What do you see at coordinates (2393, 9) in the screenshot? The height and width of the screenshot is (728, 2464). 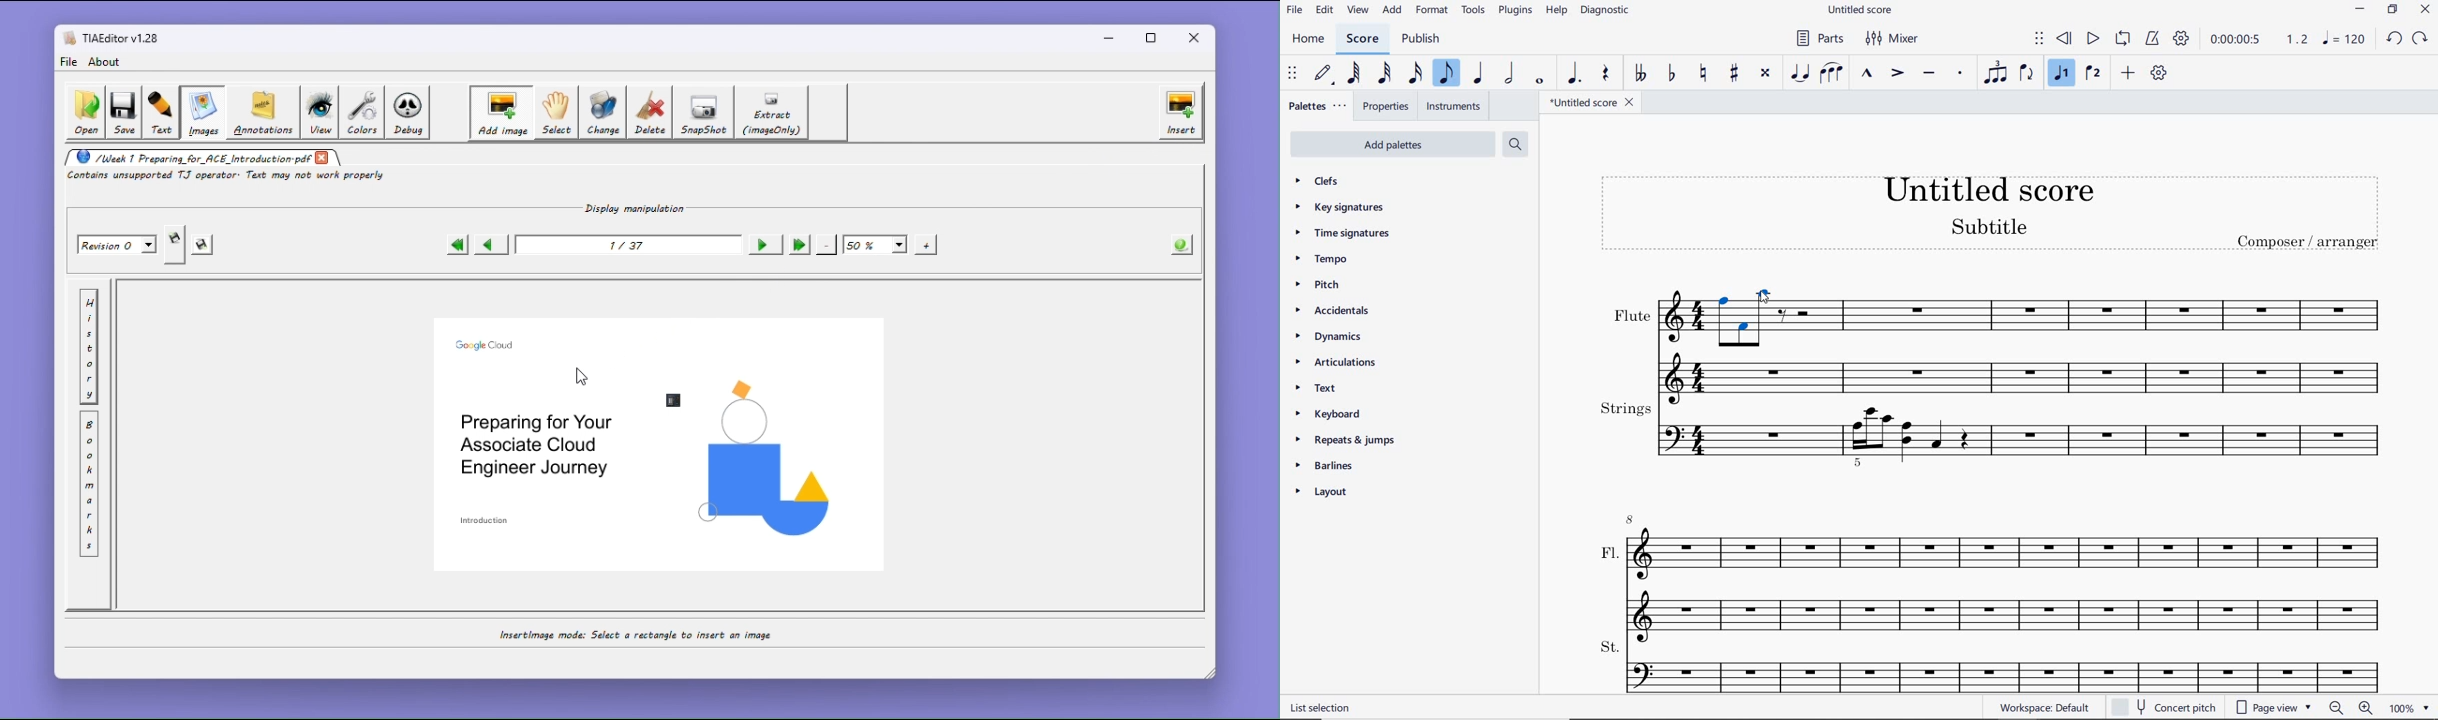 I see `restore down` at bounding box center [2393, 9].